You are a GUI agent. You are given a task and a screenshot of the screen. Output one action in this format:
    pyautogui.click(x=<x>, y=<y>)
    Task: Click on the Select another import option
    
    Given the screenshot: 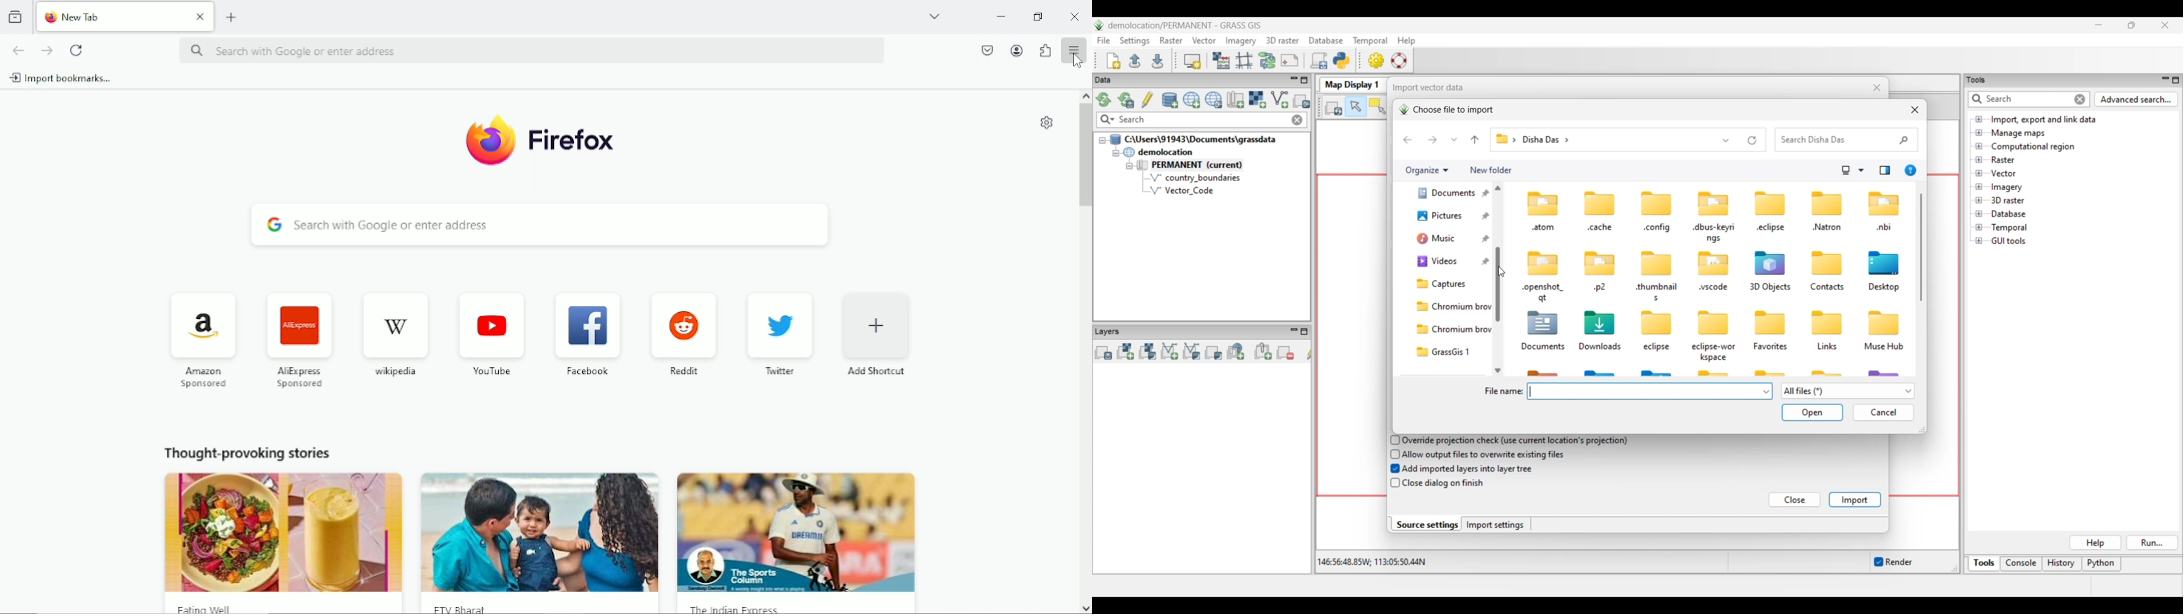 What is the action you would take?
    pyautogui.click(x=1301, y=101)
    